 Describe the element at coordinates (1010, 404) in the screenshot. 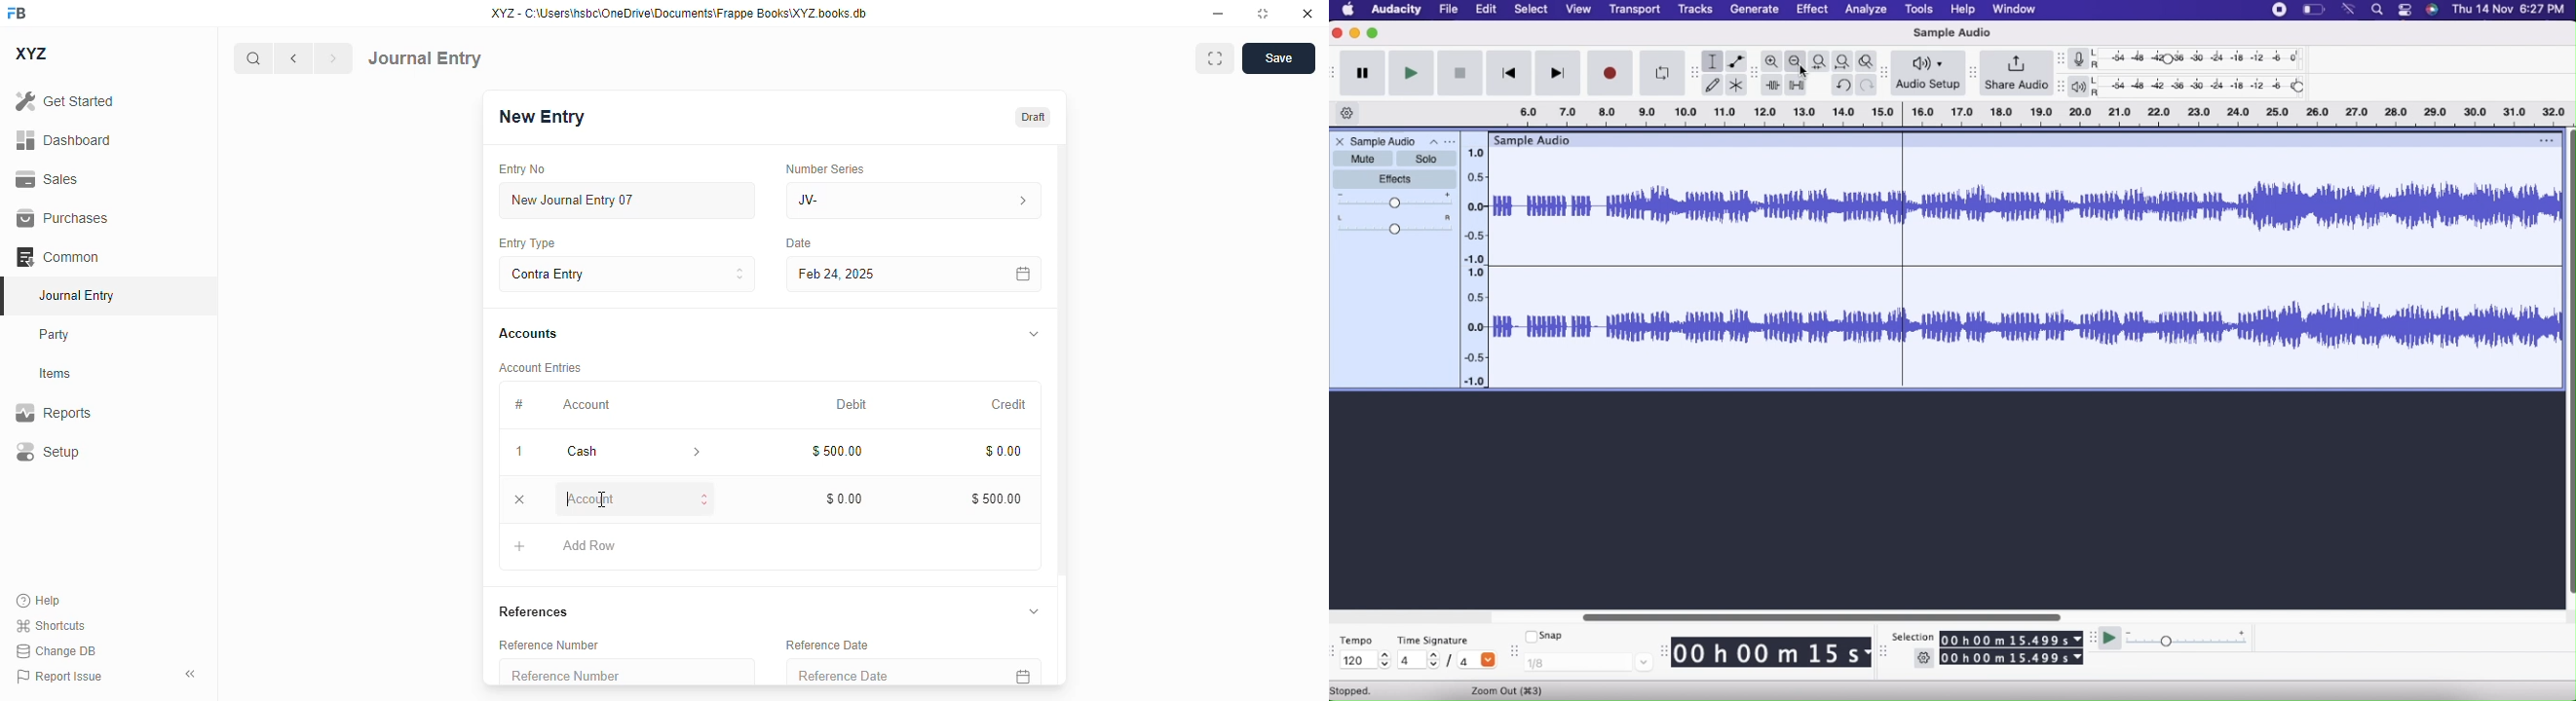

I see `credit` at that location.